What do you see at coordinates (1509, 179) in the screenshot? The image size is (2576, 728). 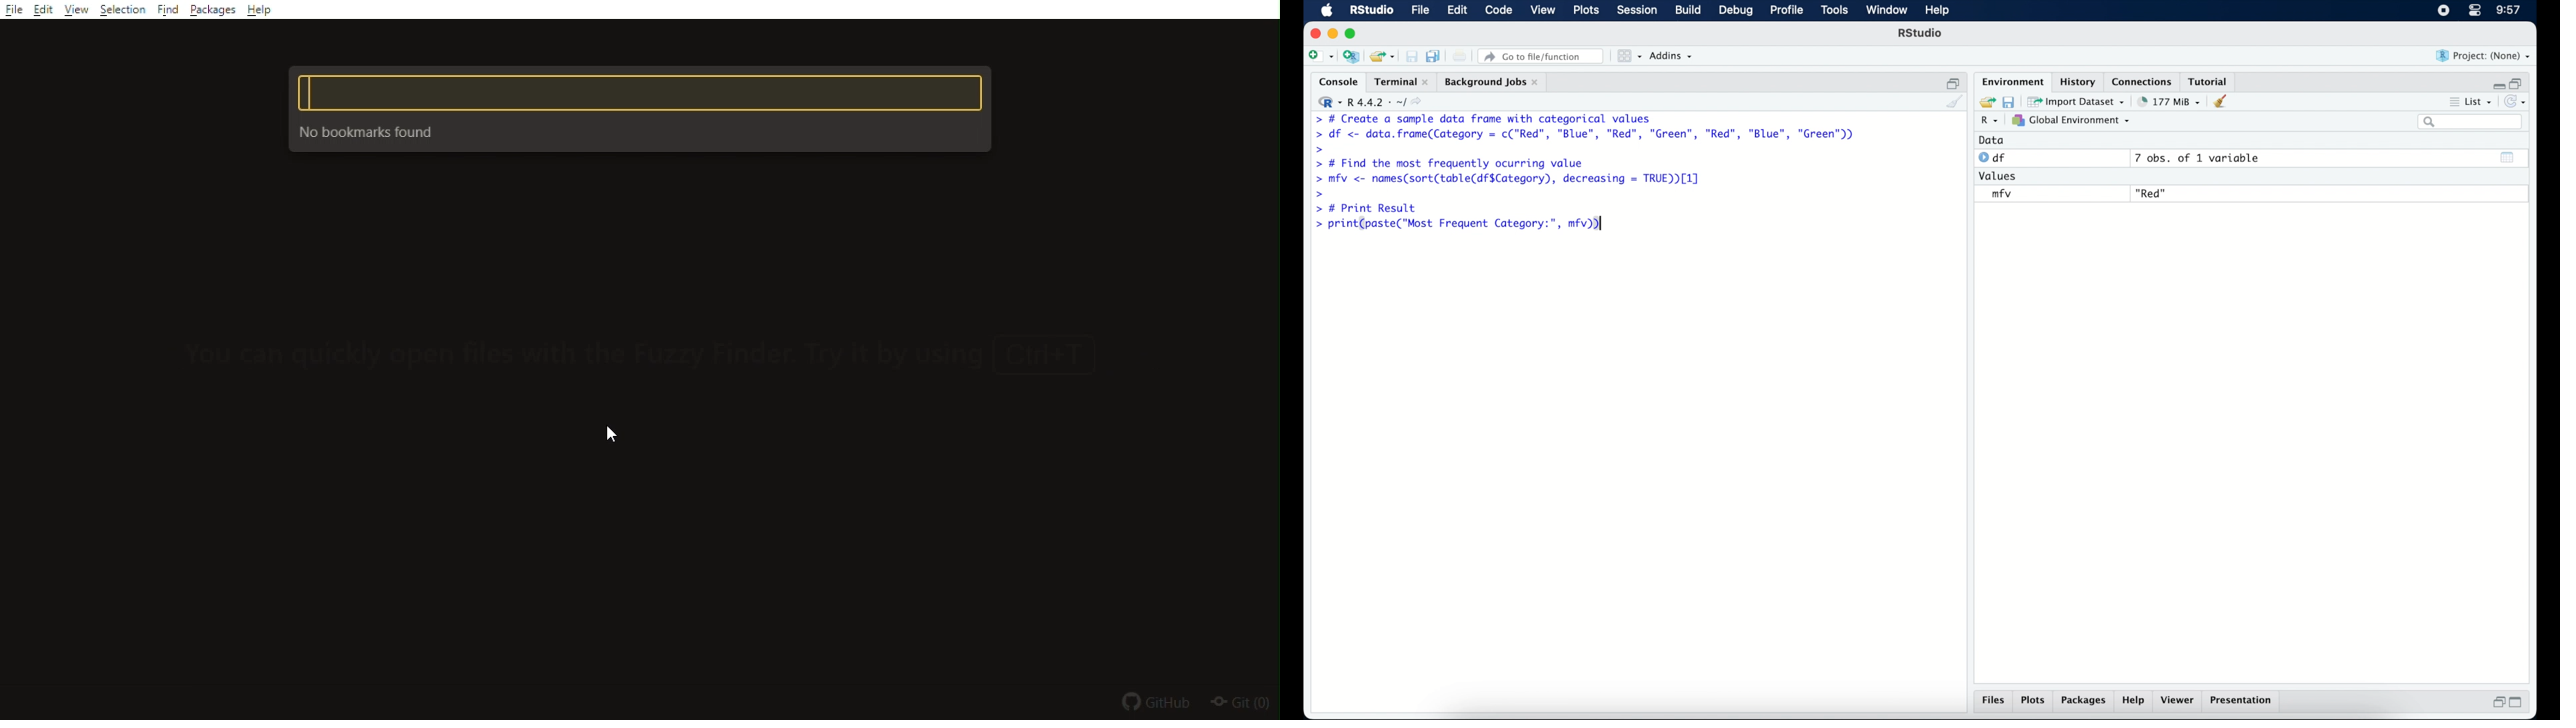 I see `> mfv <- names(sort(table(df$Category), decreasing = TRUE [1]` at bounding box center [1509, 179].